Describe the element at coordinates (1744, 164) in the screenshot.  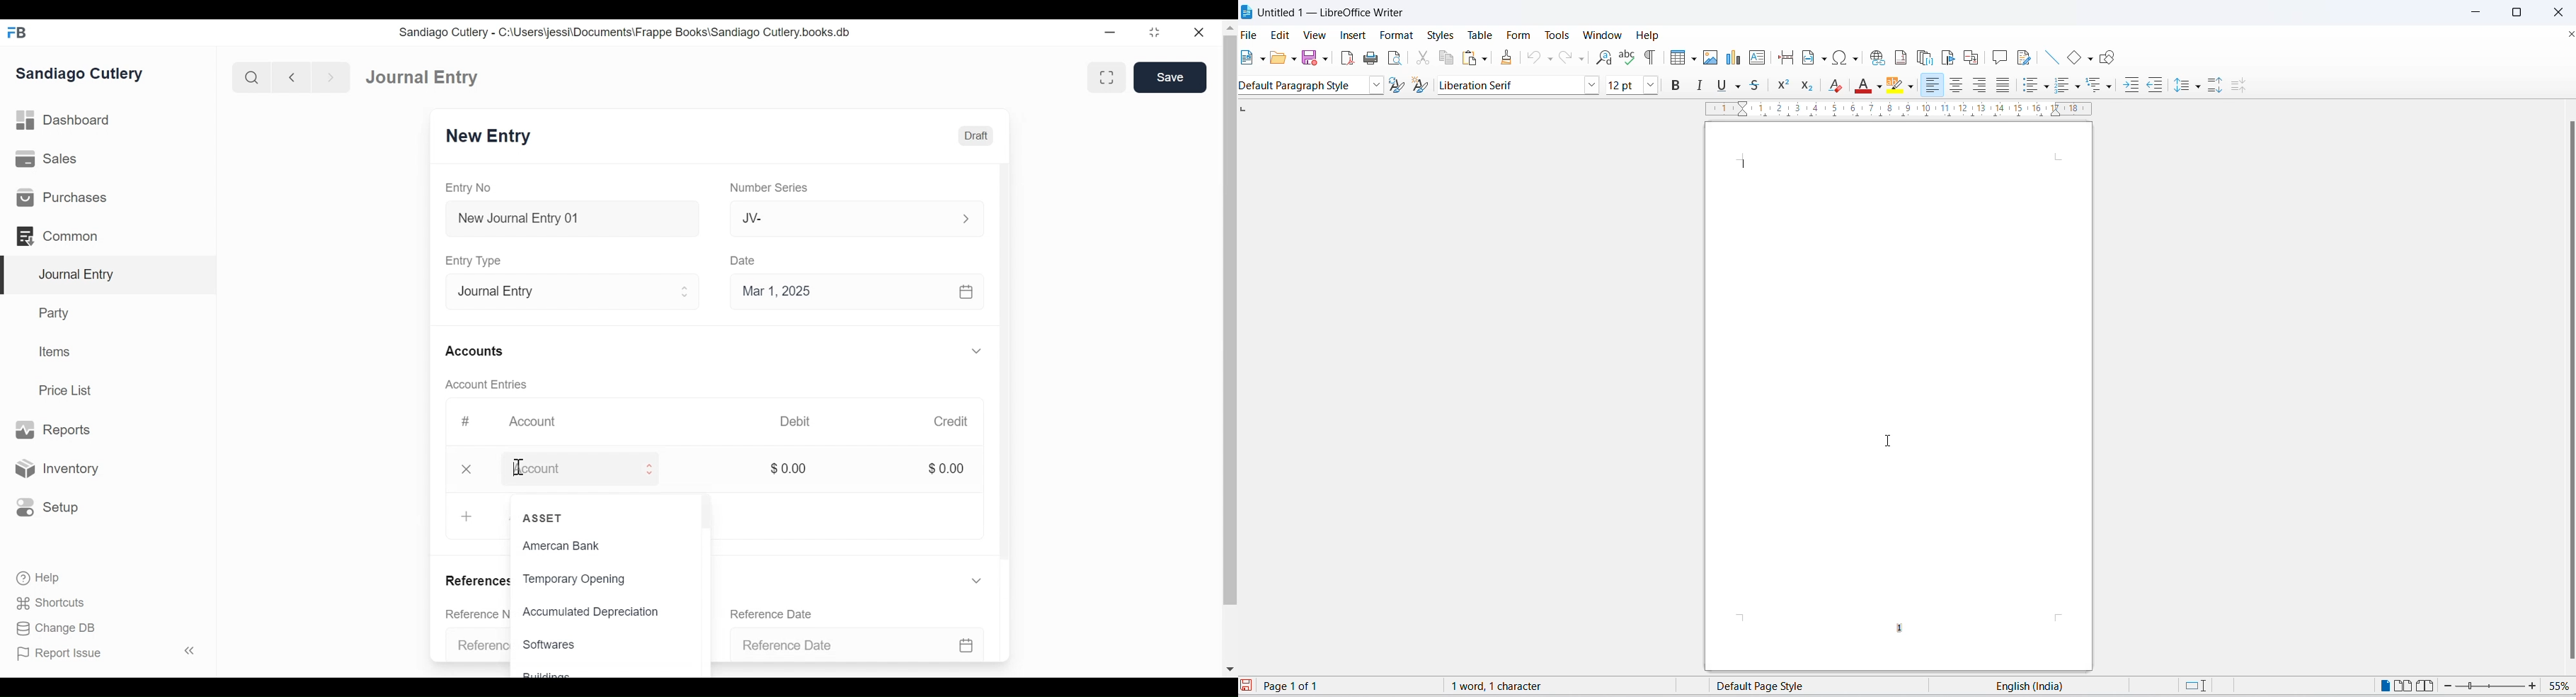
I see `page start` at that location.